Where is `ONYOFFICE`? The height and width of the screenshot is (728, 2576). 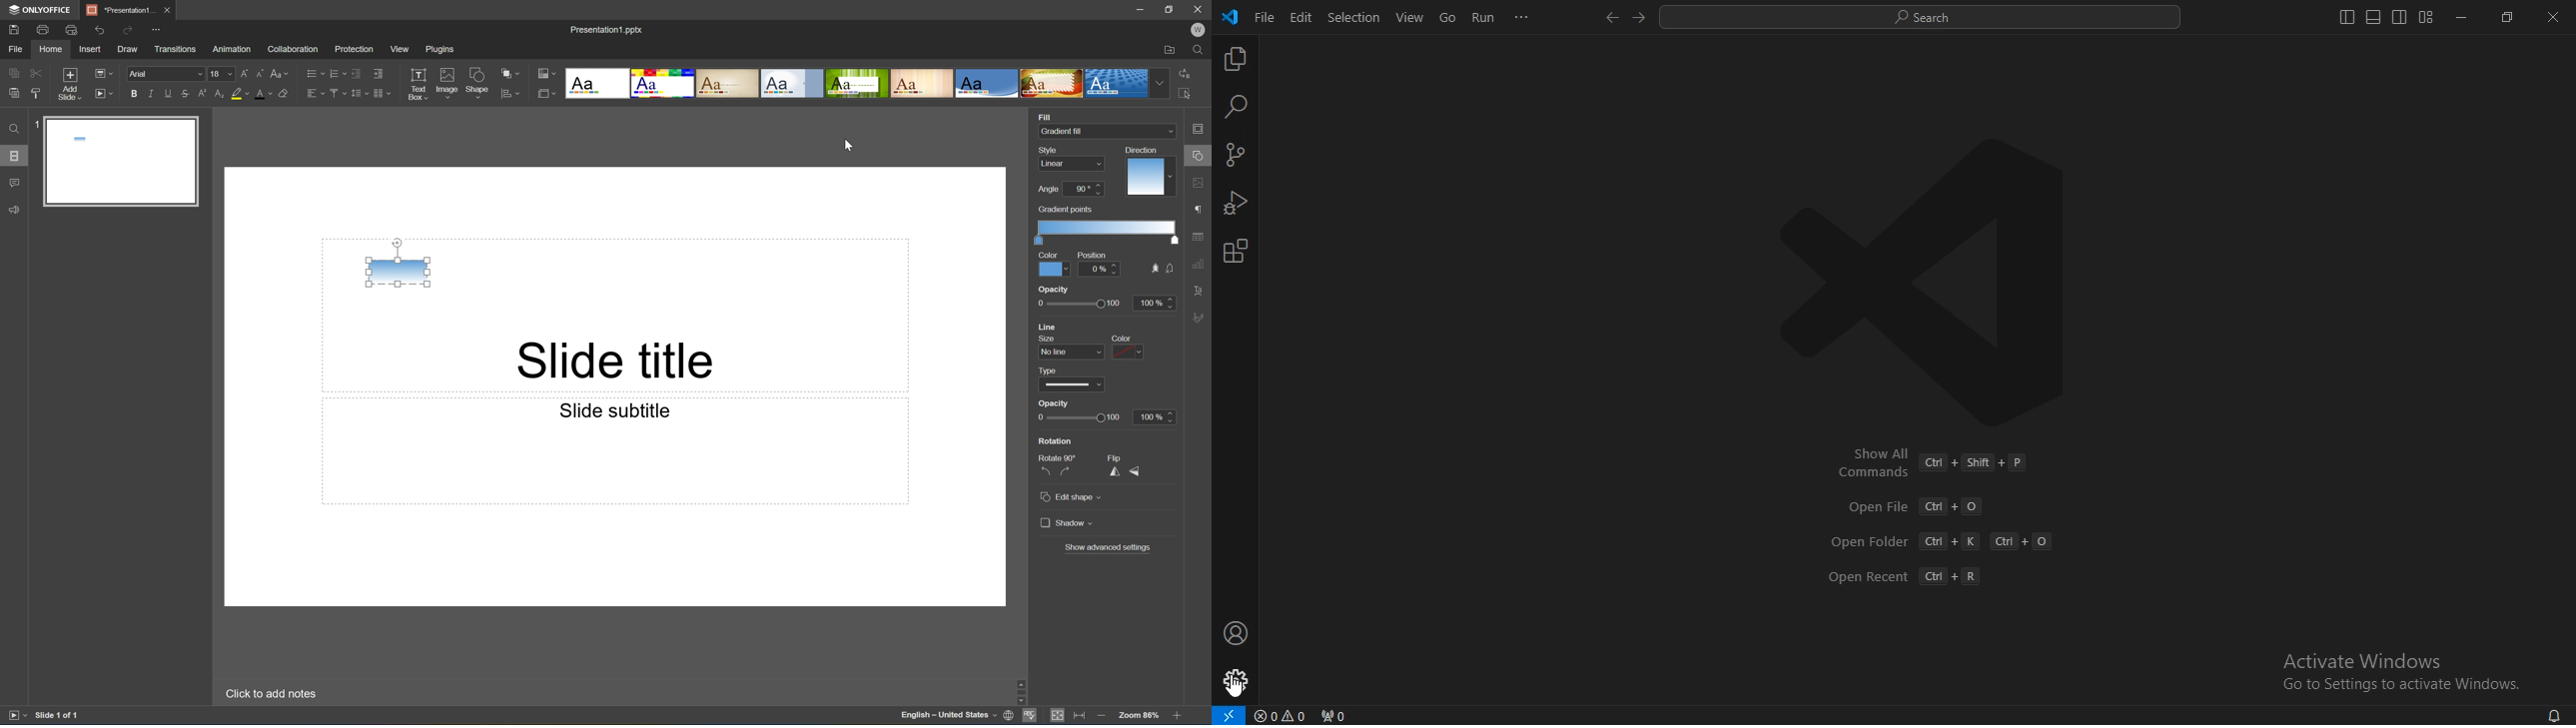
ONYOFFICE is located at coordinates (38, 9).